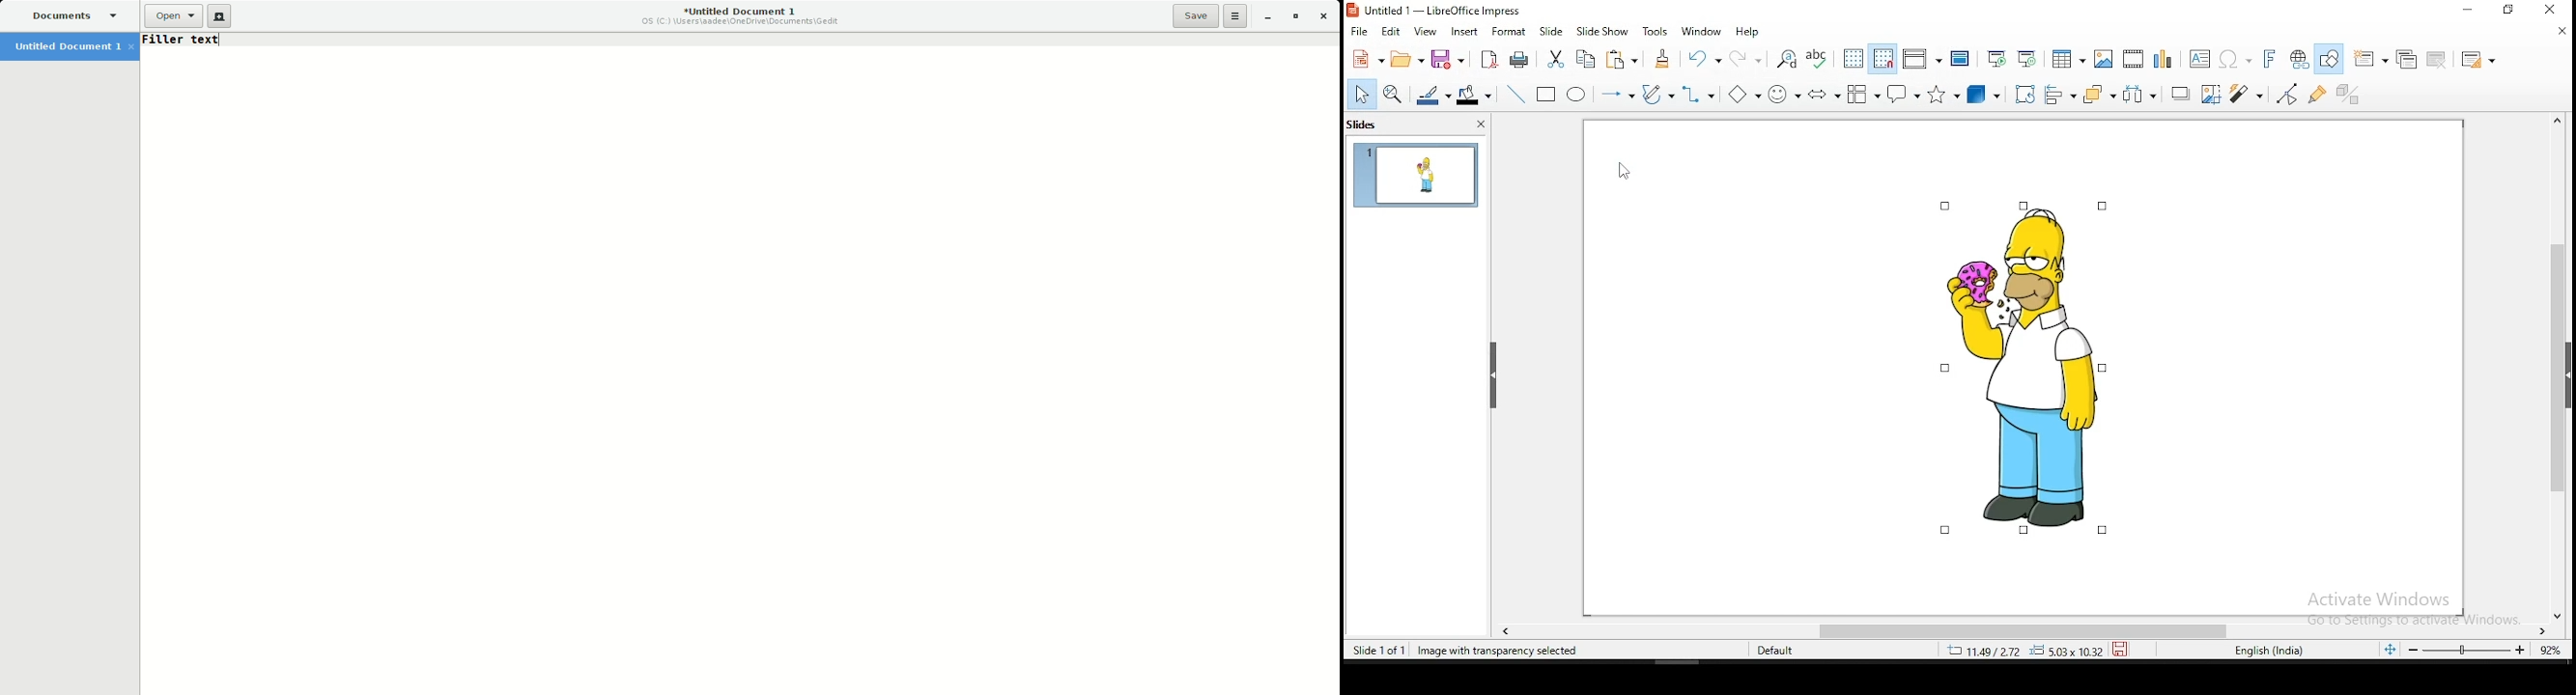  I want to click on show gluepoint functions, so click(2320, 93).